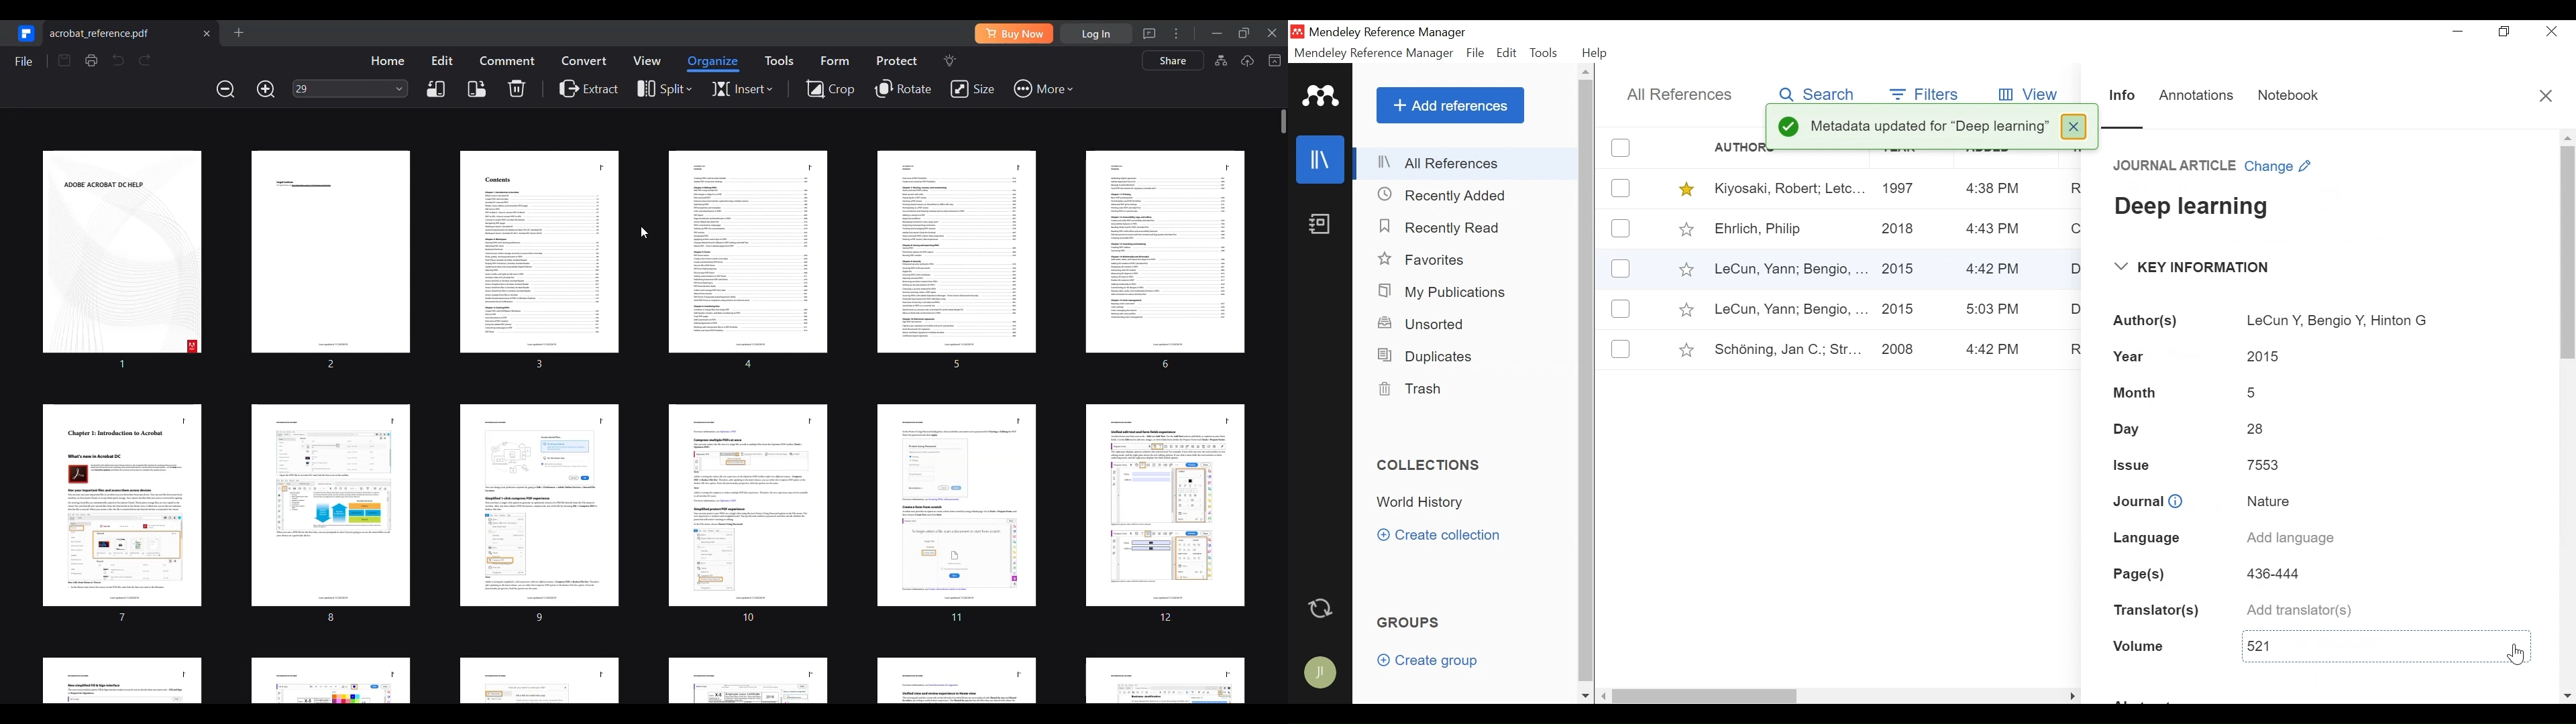 This screenshot has height=728, width=2576. I want to click on (un)select, so click(1621, 269).